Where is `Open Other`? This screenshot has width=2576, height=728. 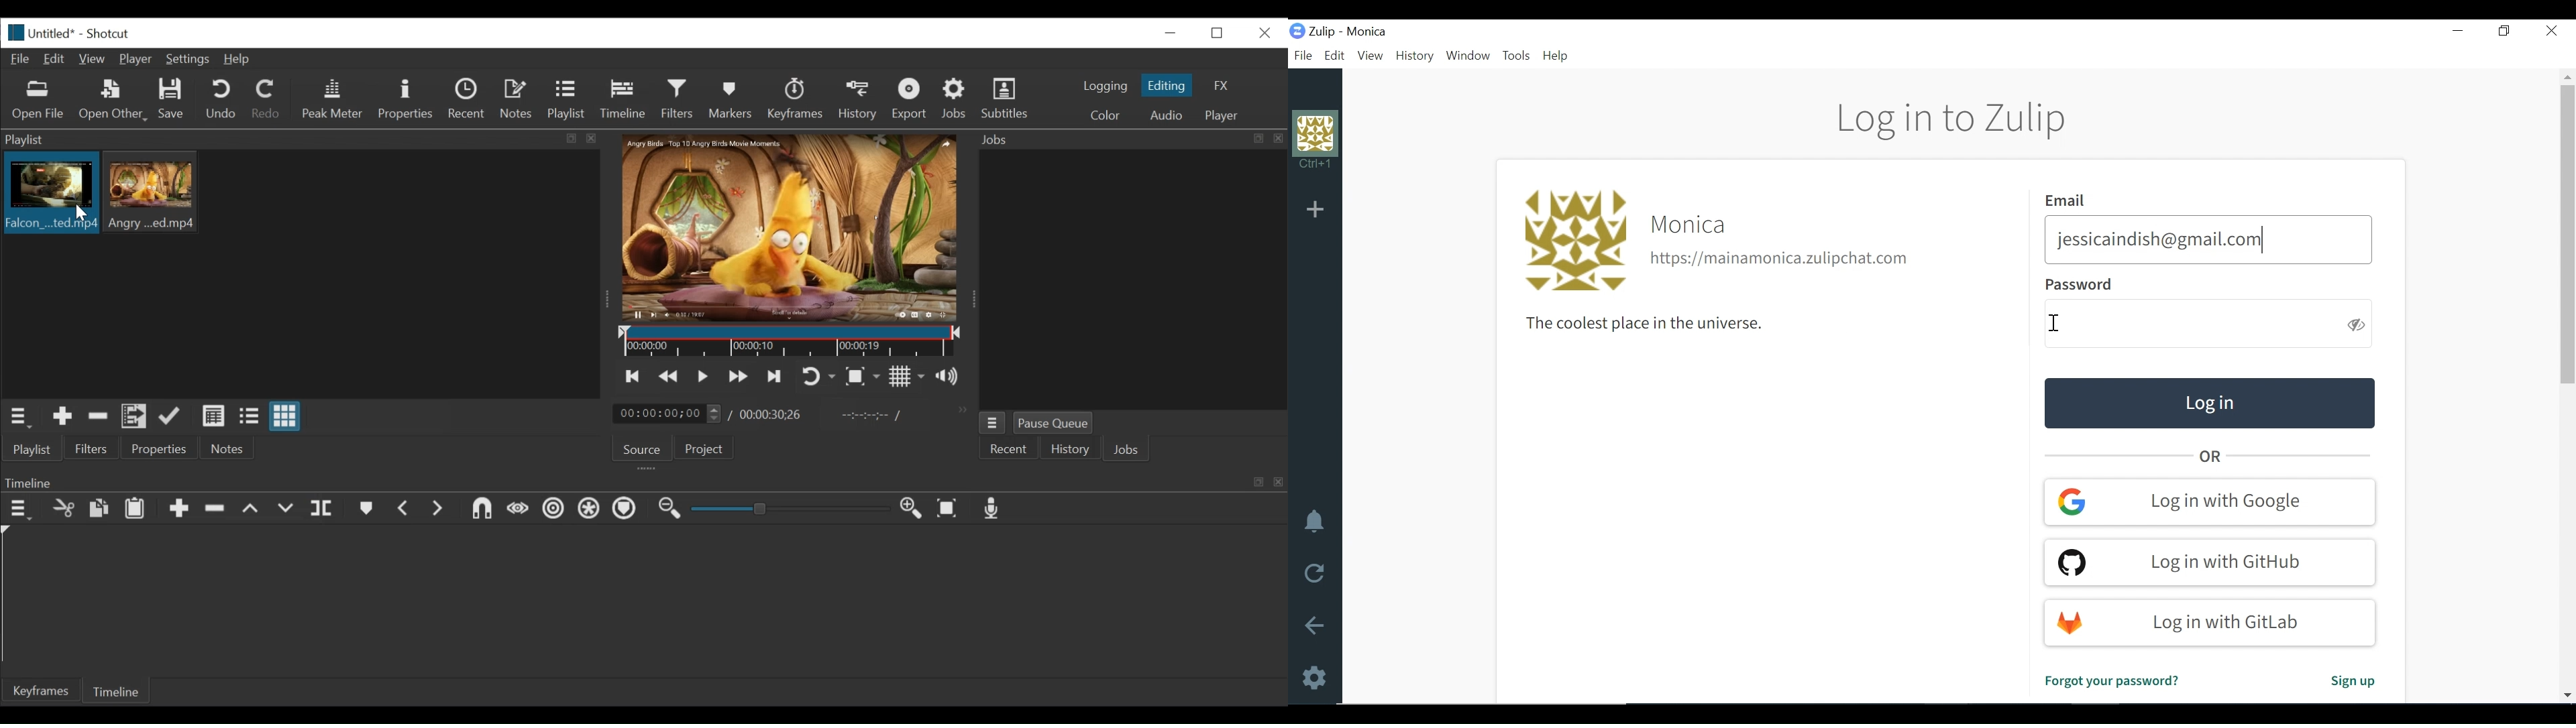
Open Other is located at coordinates (114, 101).